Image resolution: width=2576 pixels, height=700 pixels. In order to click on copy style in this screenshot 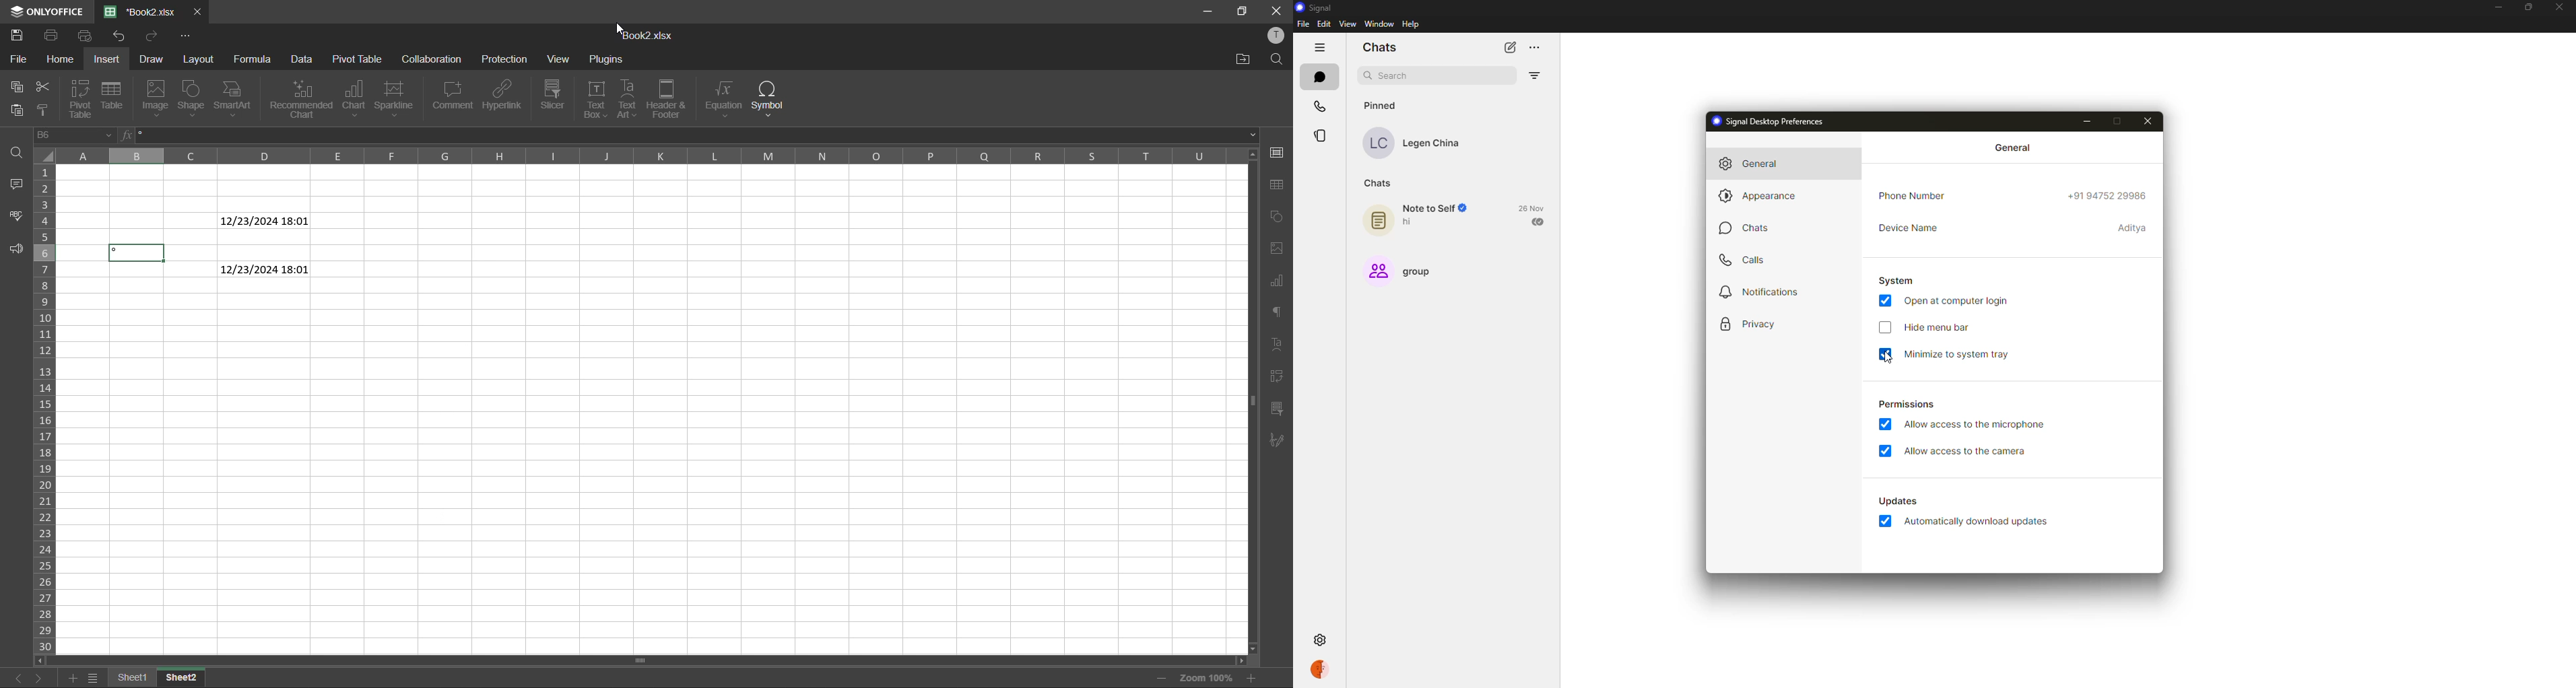, I will do `click(44, 110)`.